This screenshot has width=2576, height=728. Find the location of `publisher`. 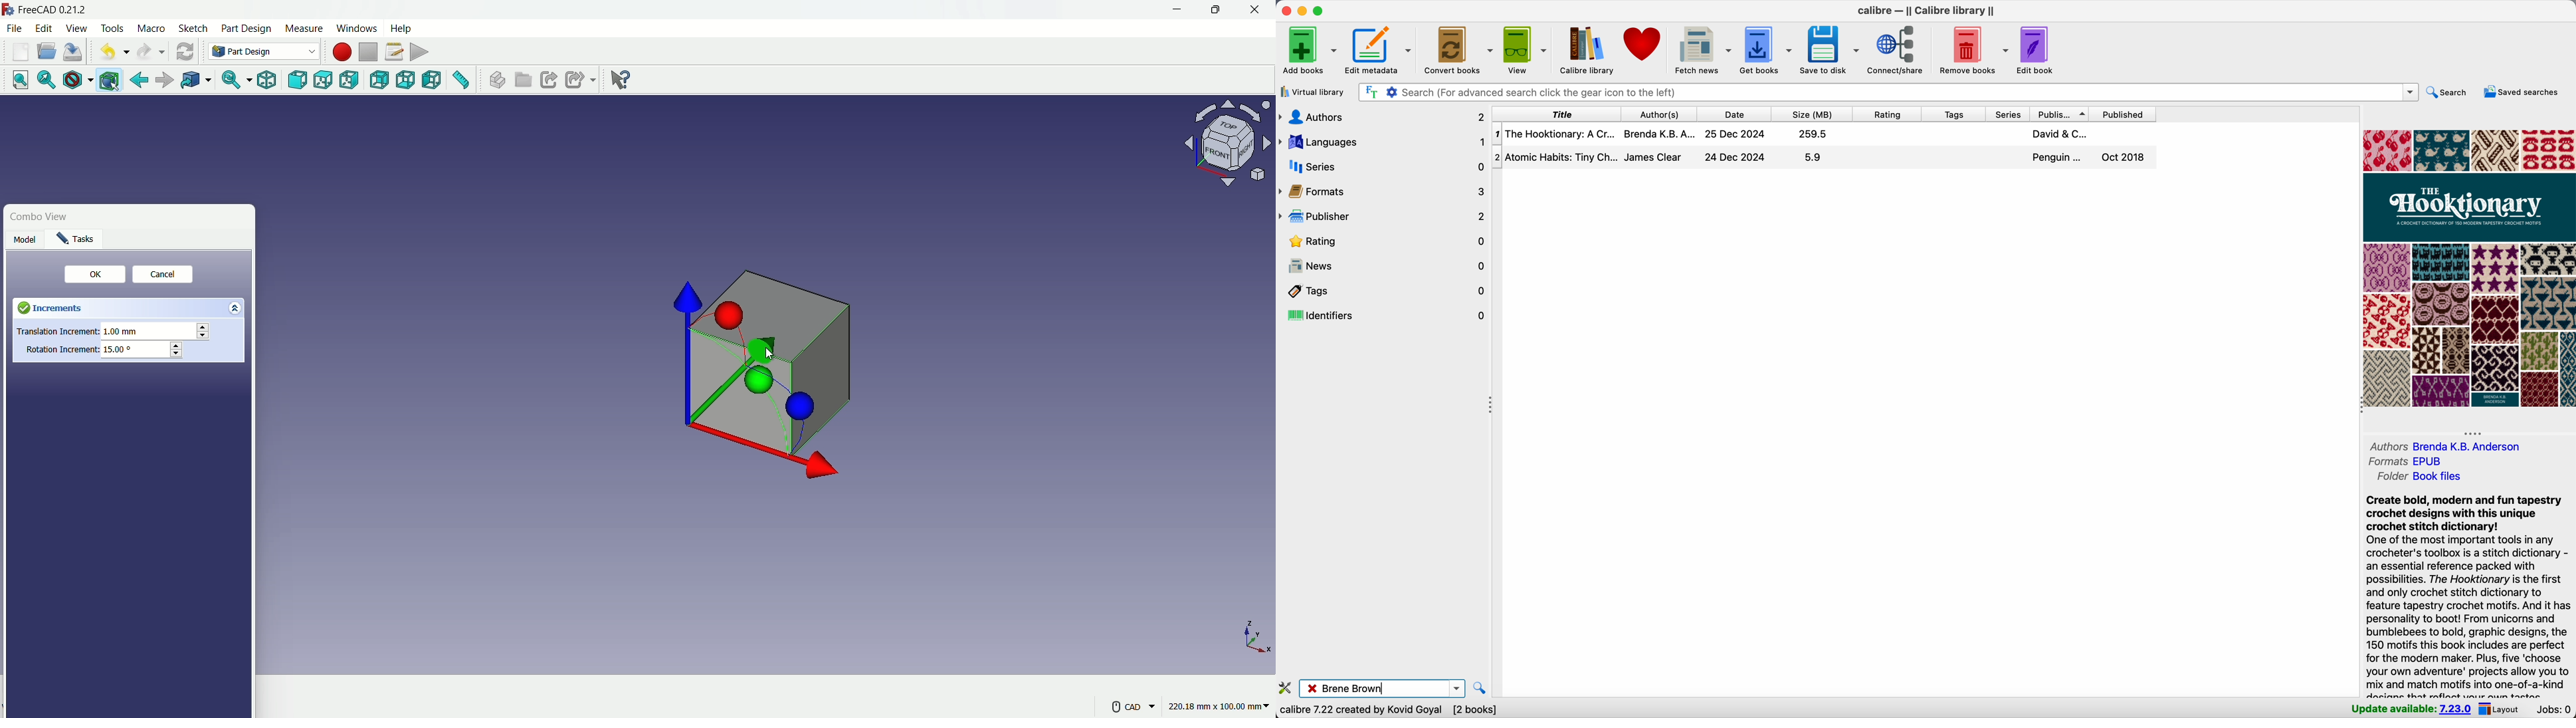

publisher is located at coordinates (1384, 217).